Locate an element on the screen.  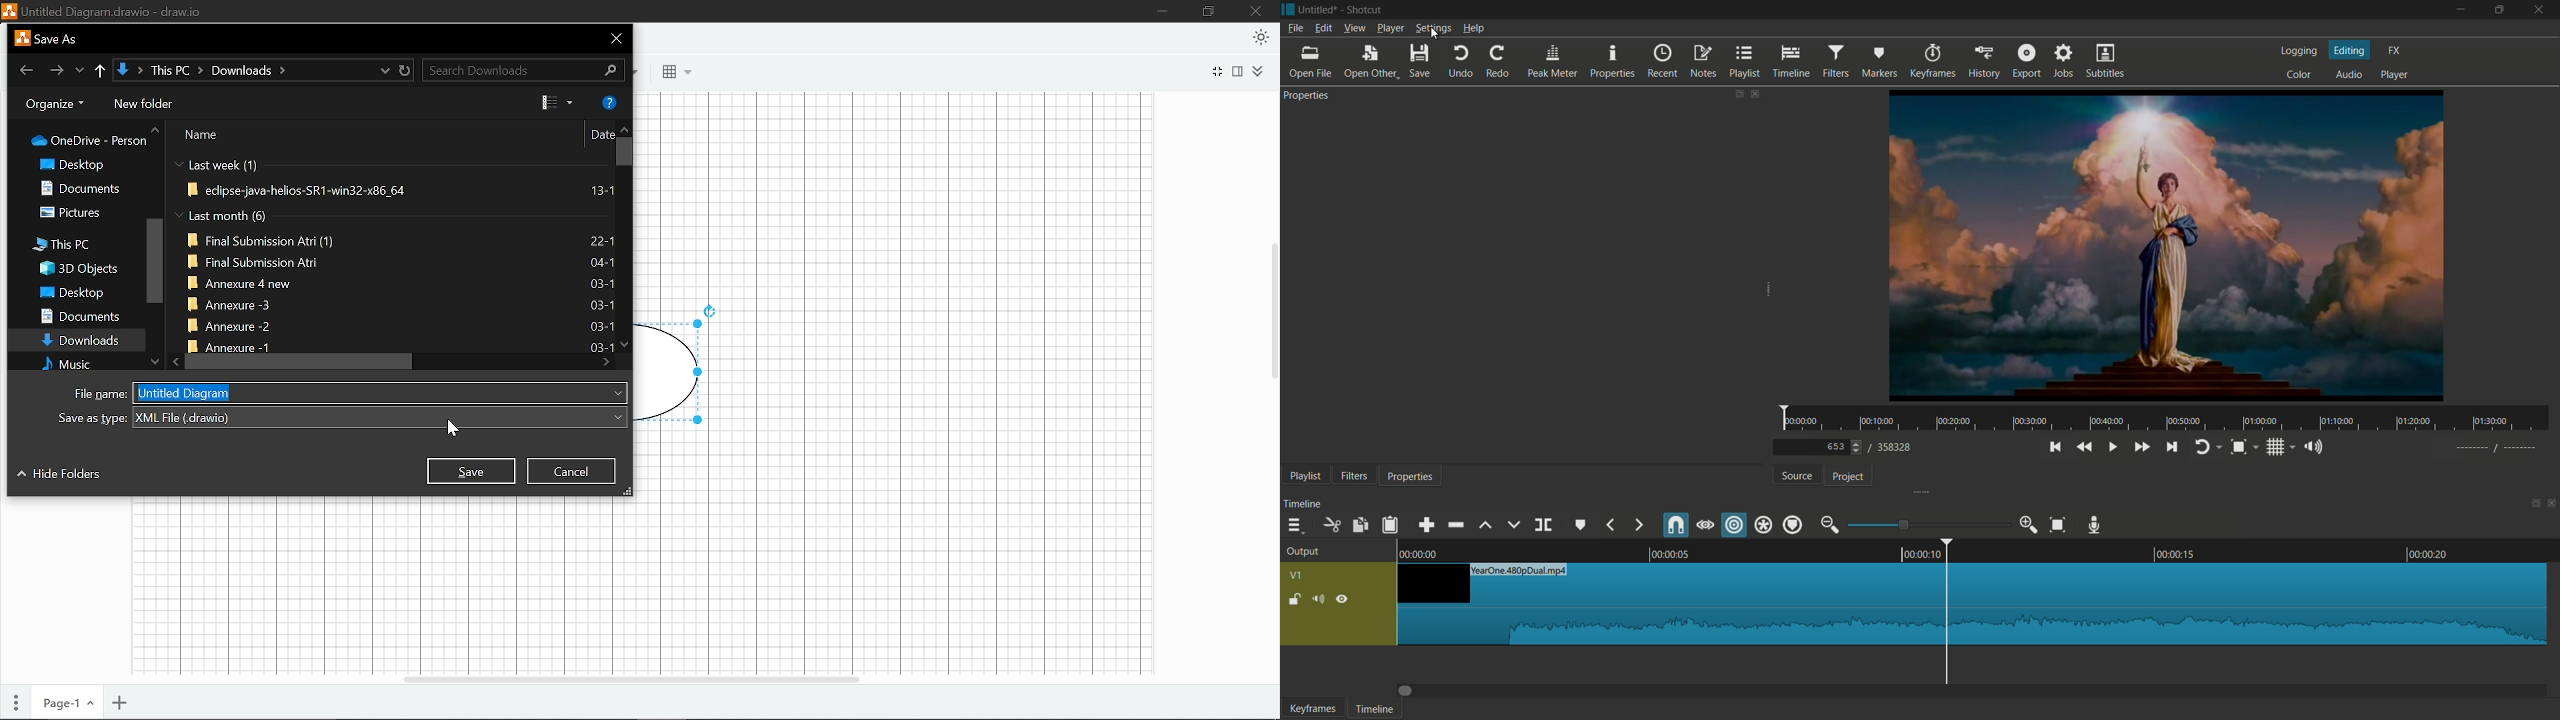
toggle grid is located at coordinates (2277, 447).